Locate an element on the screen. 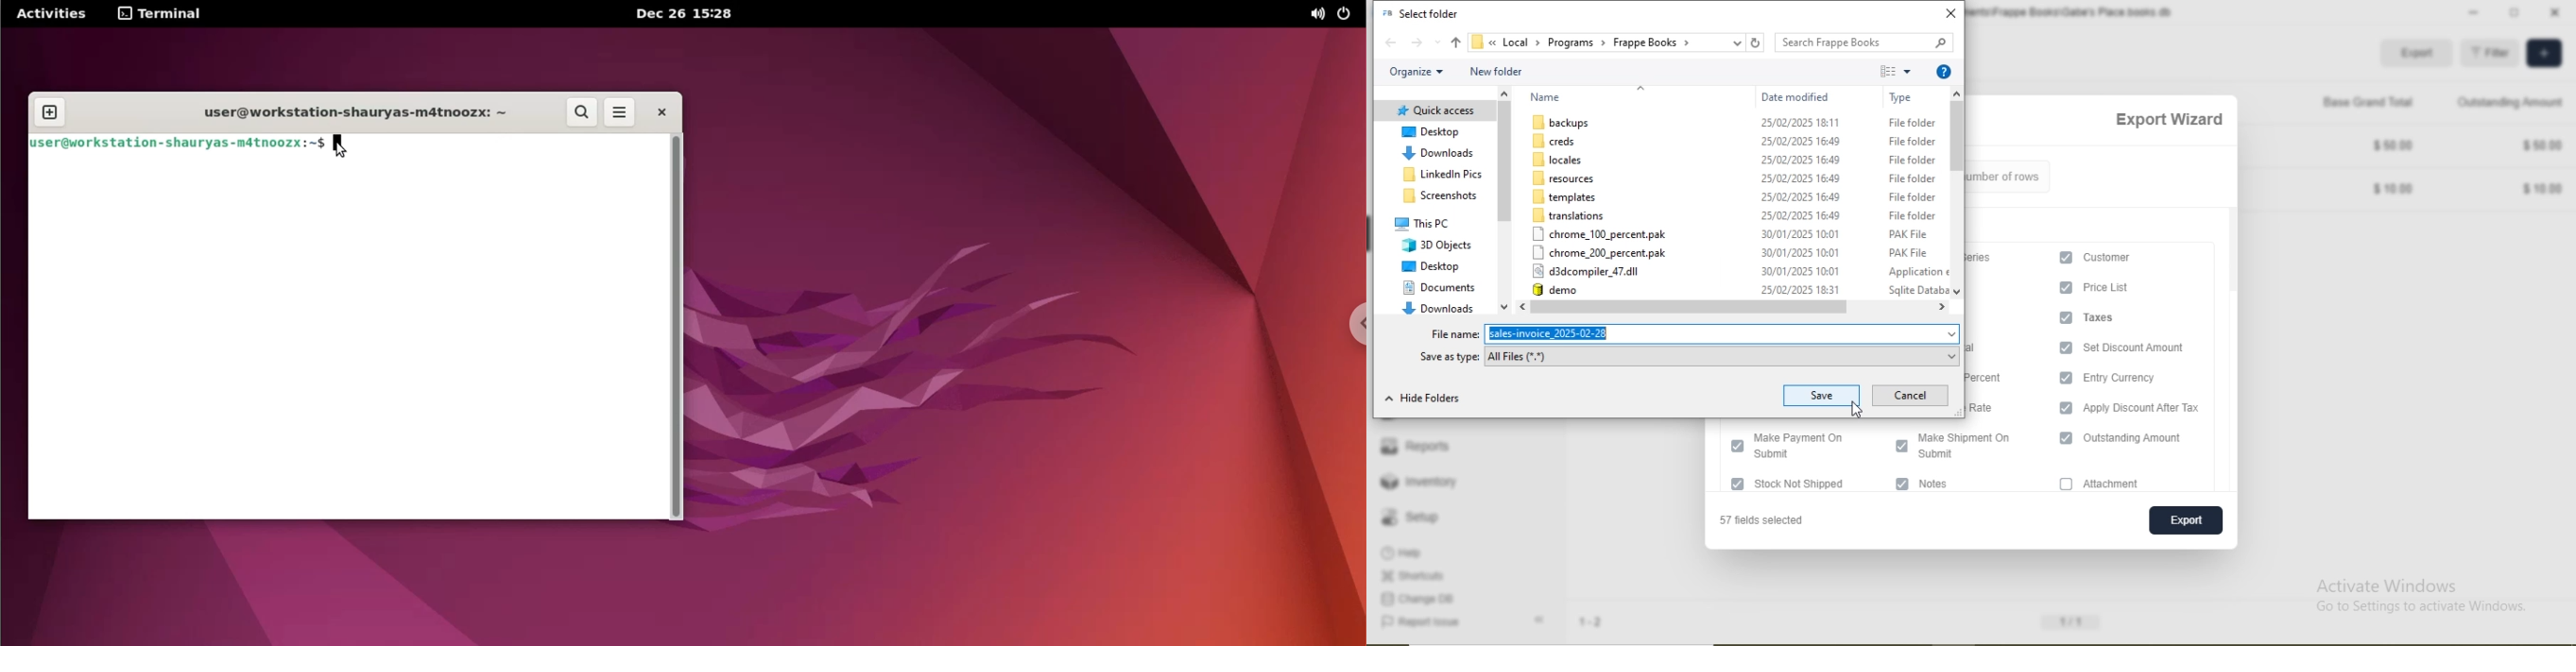 Image resolution: width=2576 pixels, height=672 pixels. « Local » Programs > Frappe Books > is located at coordinates (1580, 42).